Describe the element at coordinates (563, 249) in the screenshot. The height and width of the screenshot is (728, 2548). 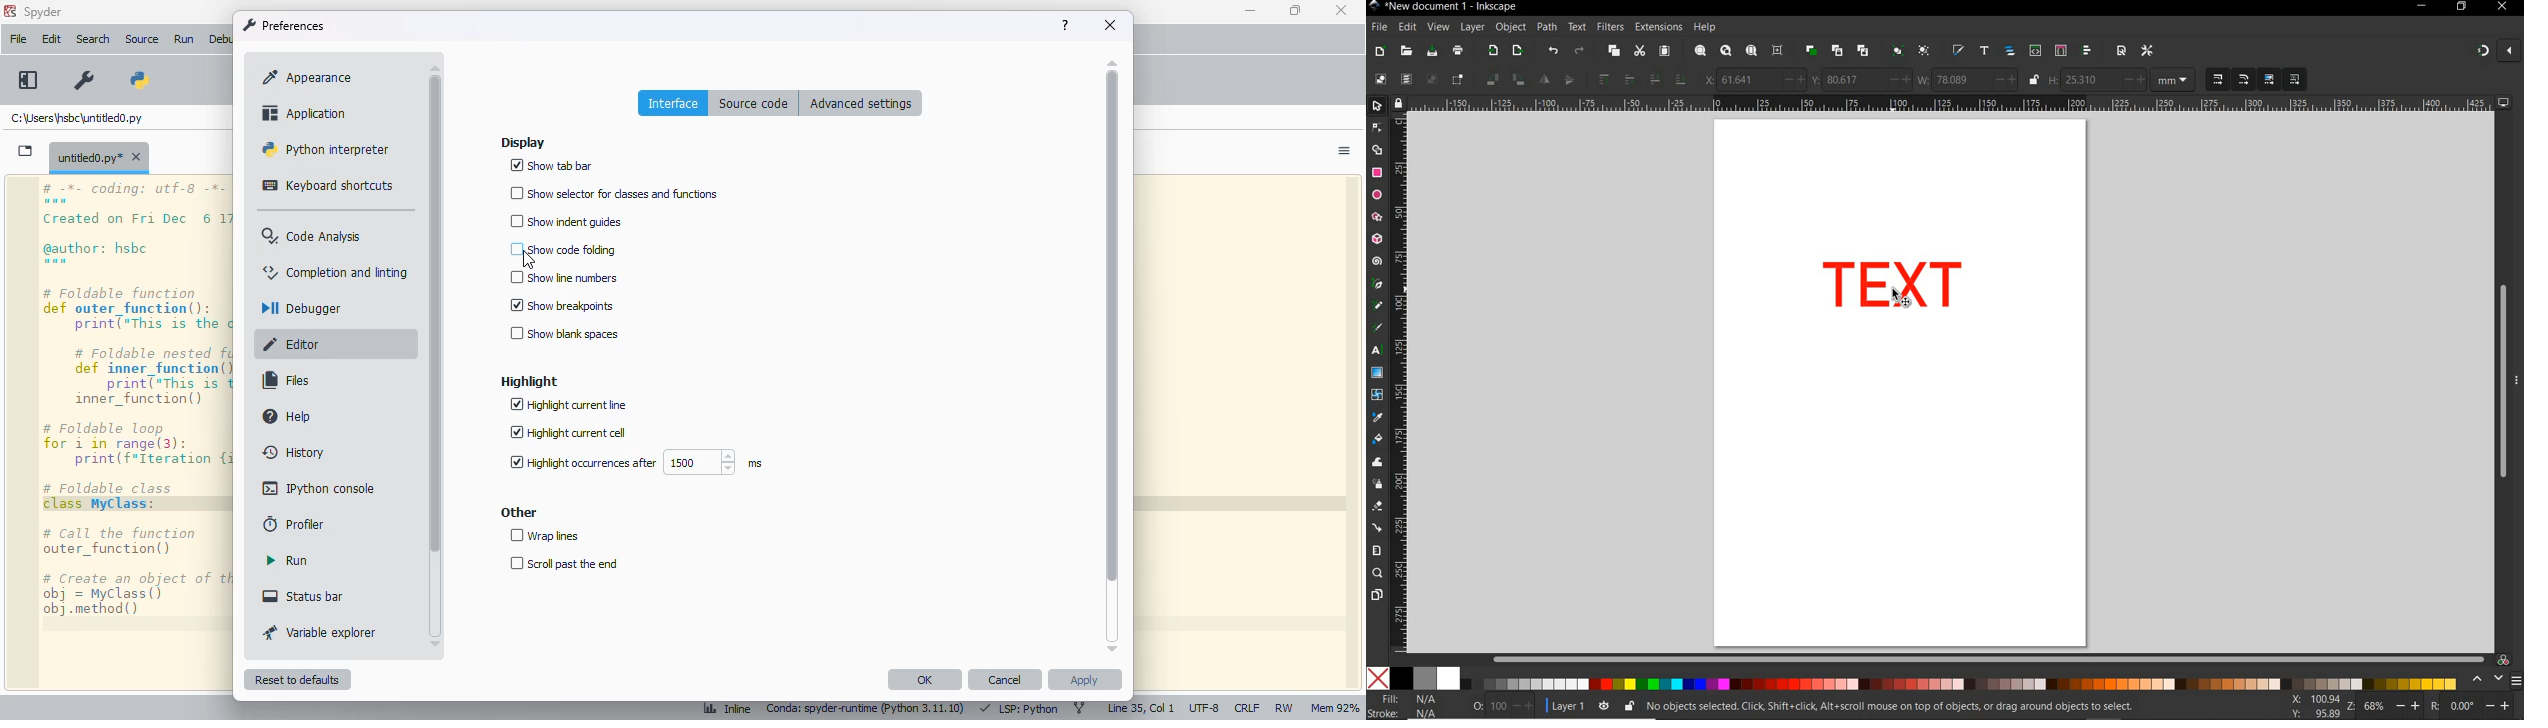
I see `show code folding` at that location.